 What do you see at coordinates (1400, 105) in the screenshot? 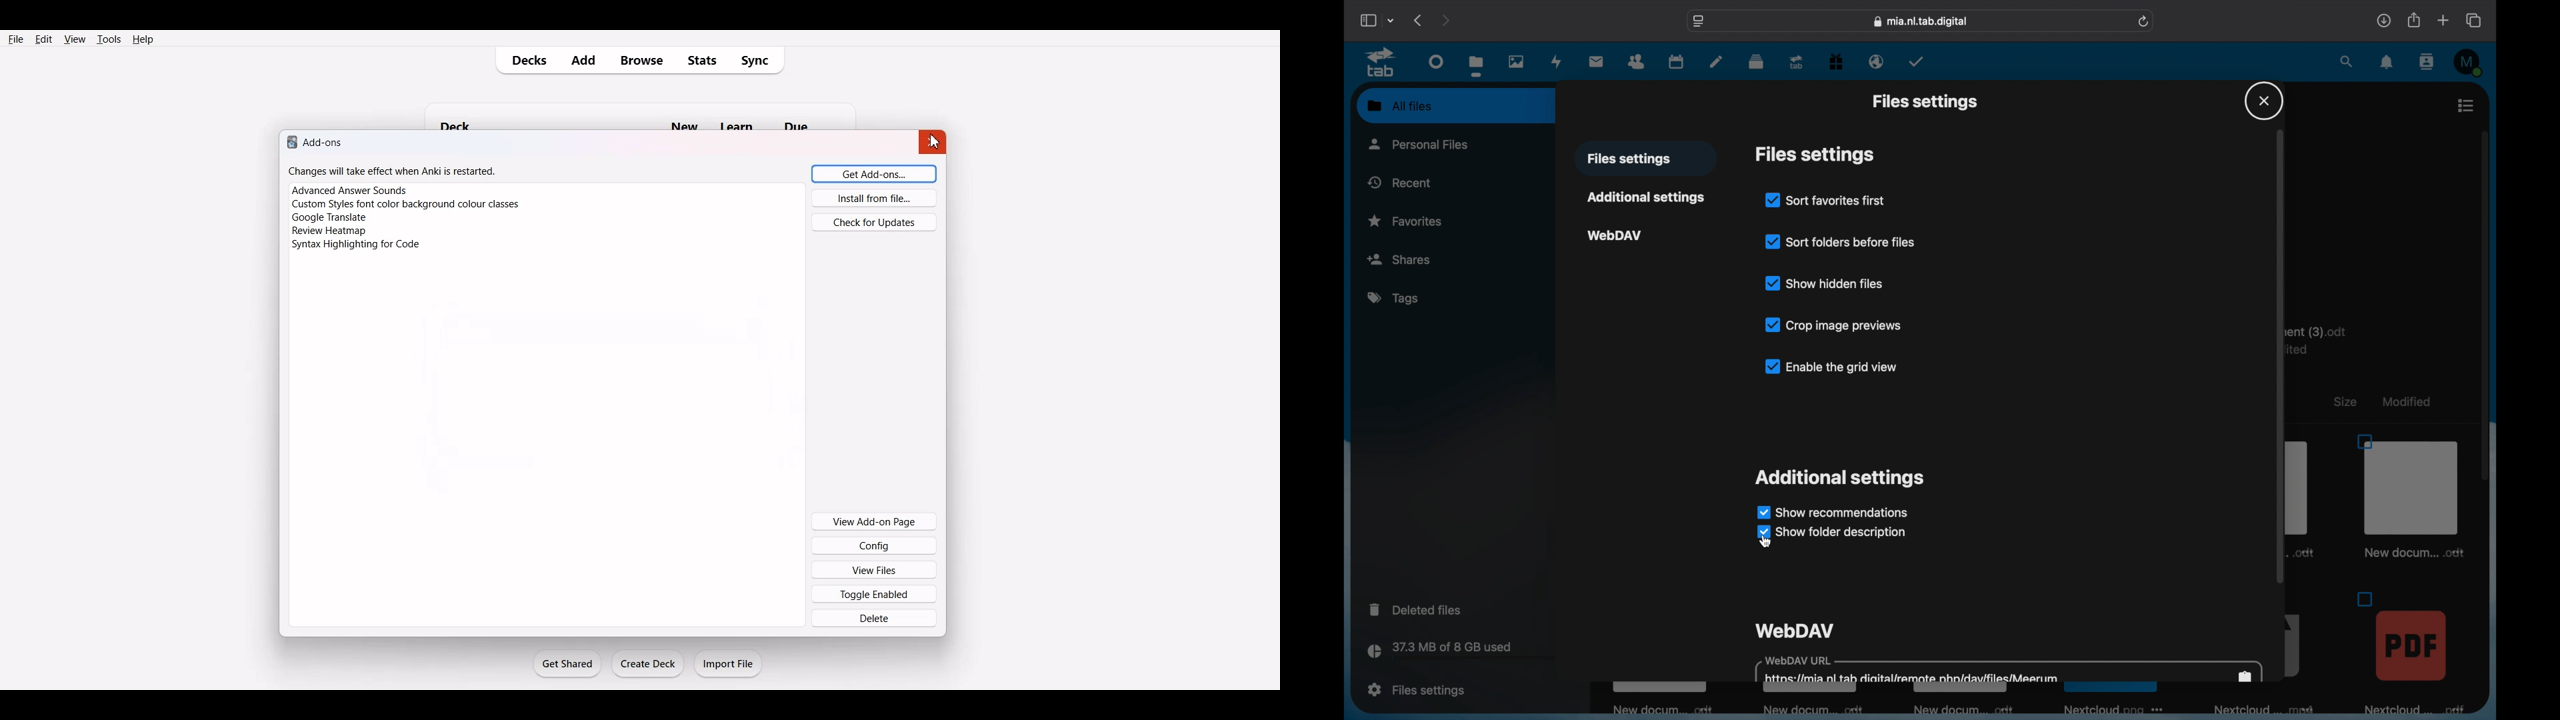
I see `all files` at bounding box center [1400, 105].